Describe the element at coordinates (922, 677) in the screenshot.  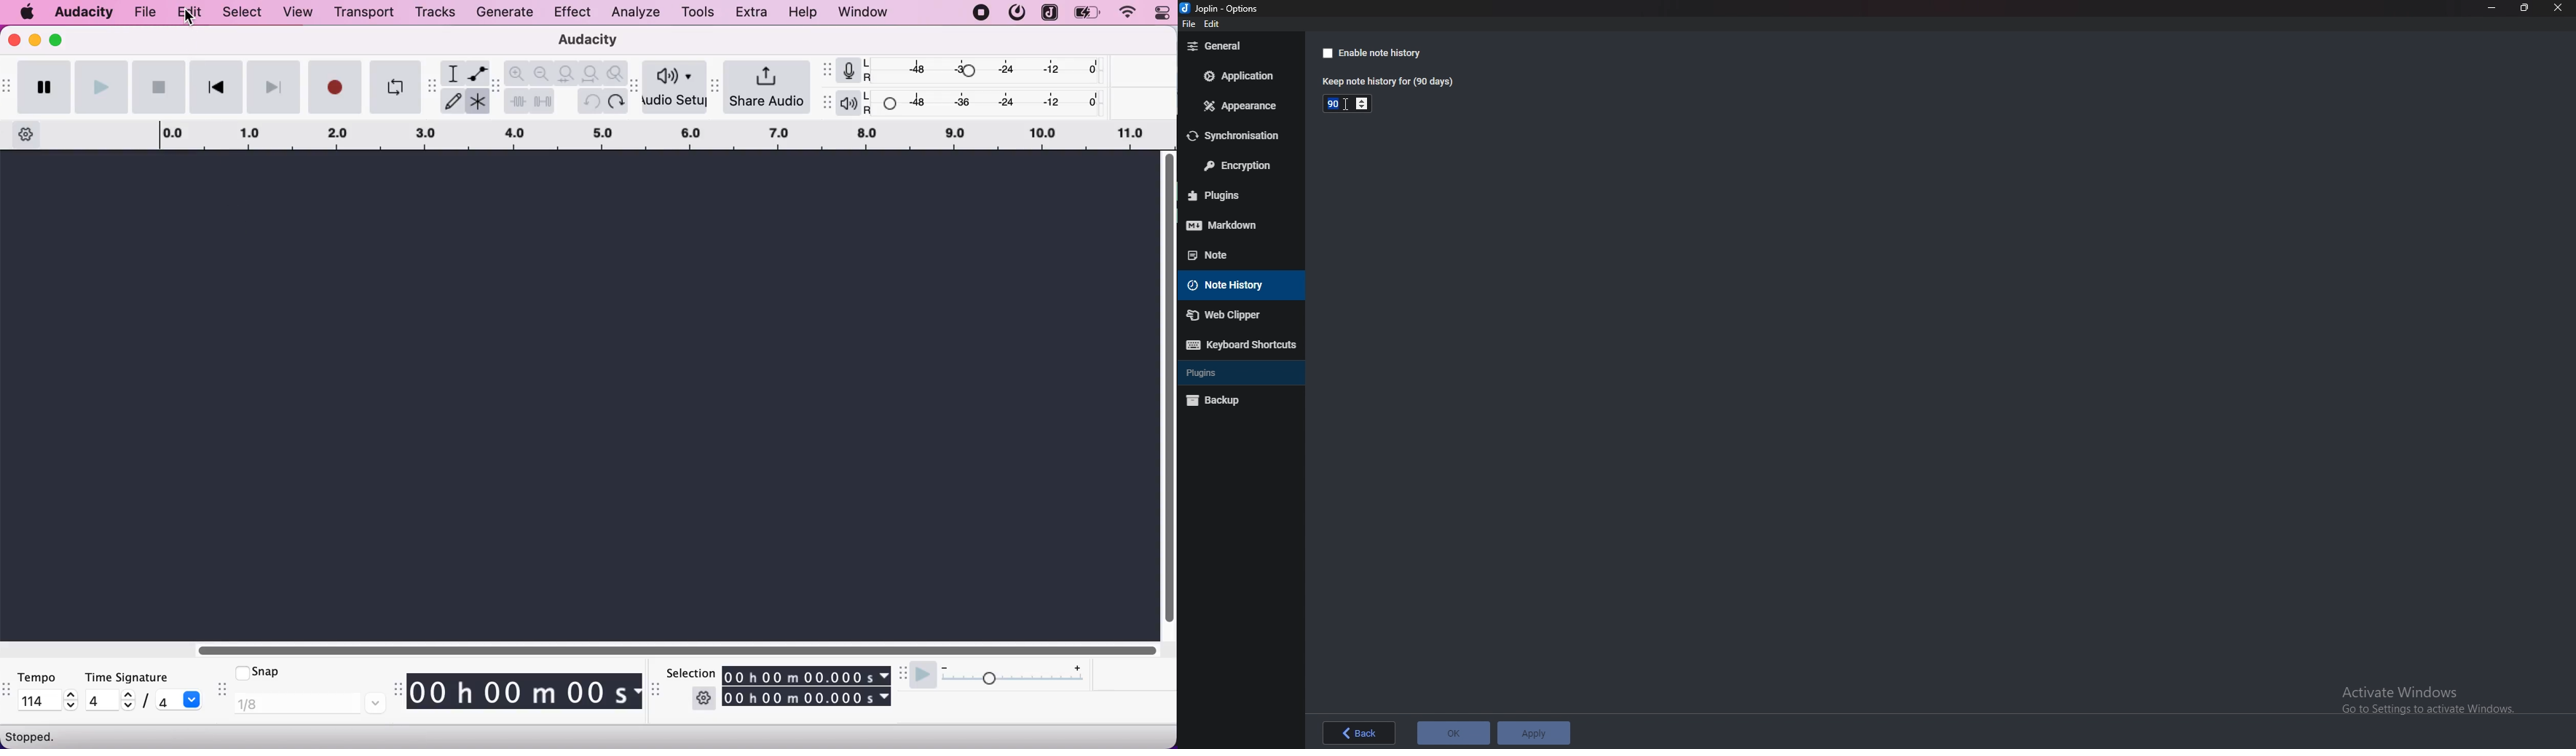
I see `play at speed` at that location.